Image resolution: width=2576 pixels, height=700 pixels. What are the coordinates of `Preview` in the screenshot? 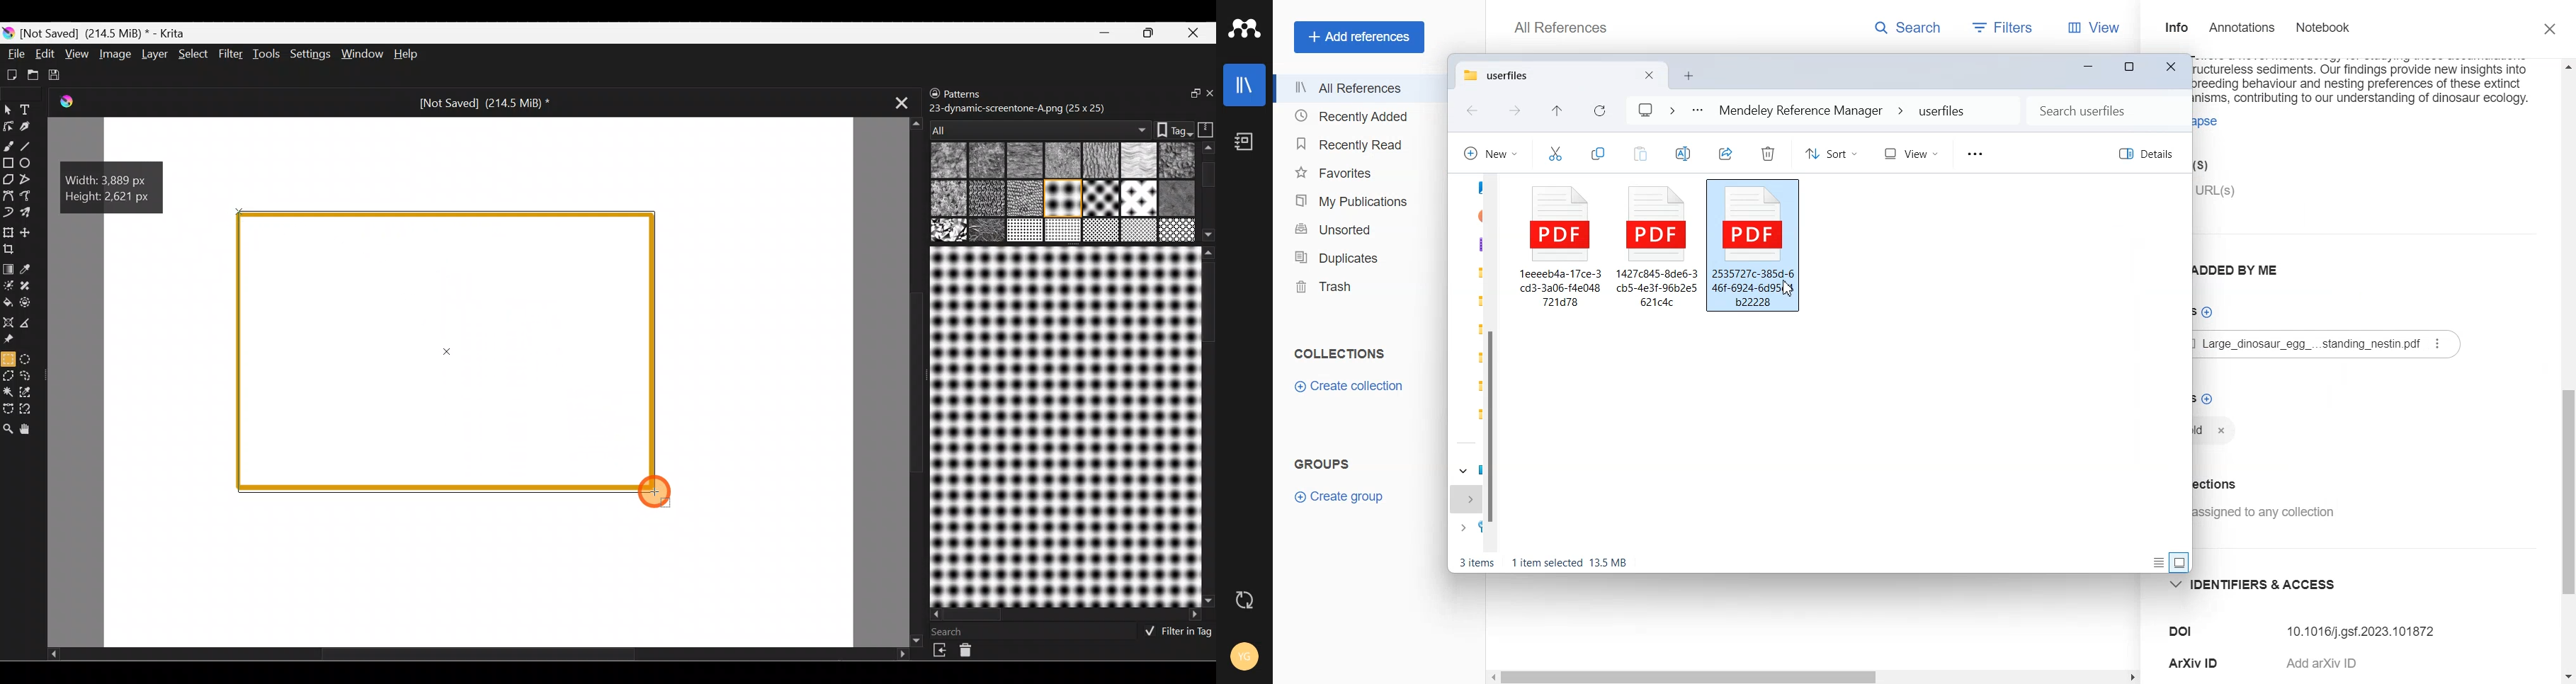 It's located at (1063, 426).